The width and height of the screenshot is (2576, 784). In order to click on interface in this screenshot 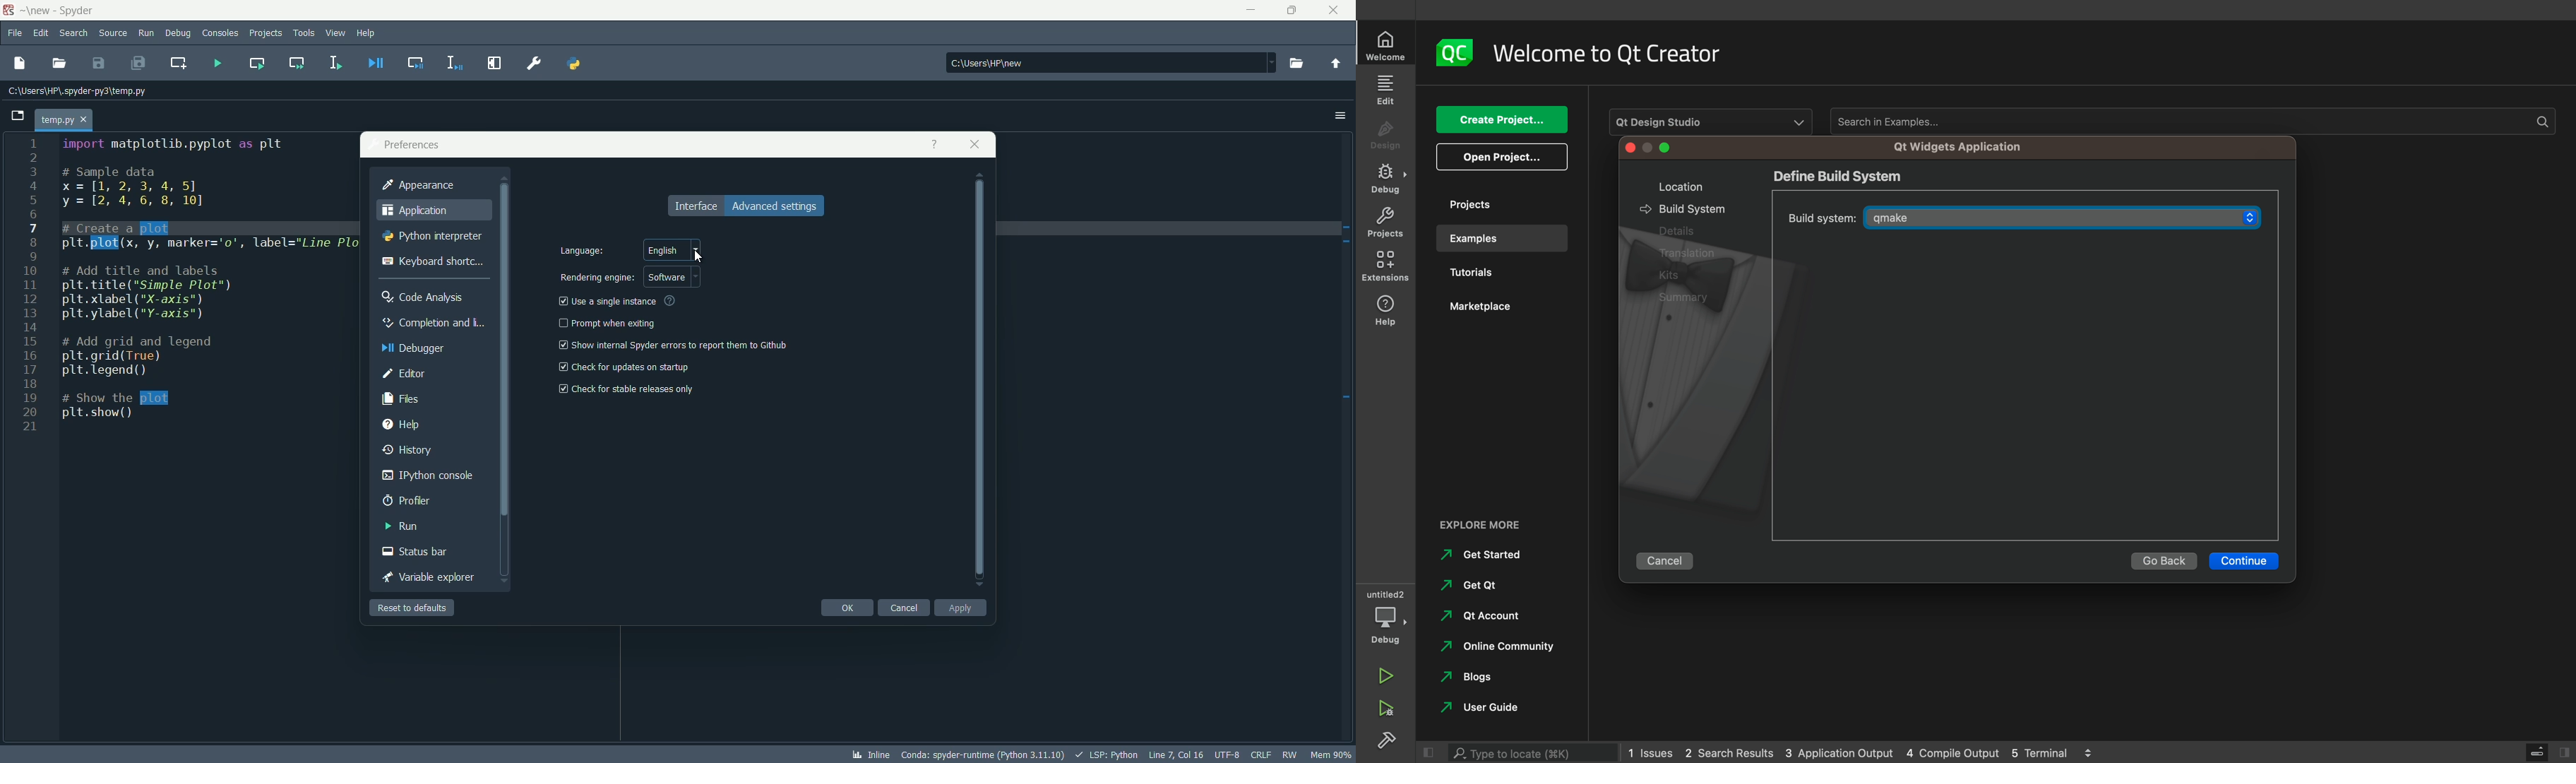, I will do `click(693, 206)`.